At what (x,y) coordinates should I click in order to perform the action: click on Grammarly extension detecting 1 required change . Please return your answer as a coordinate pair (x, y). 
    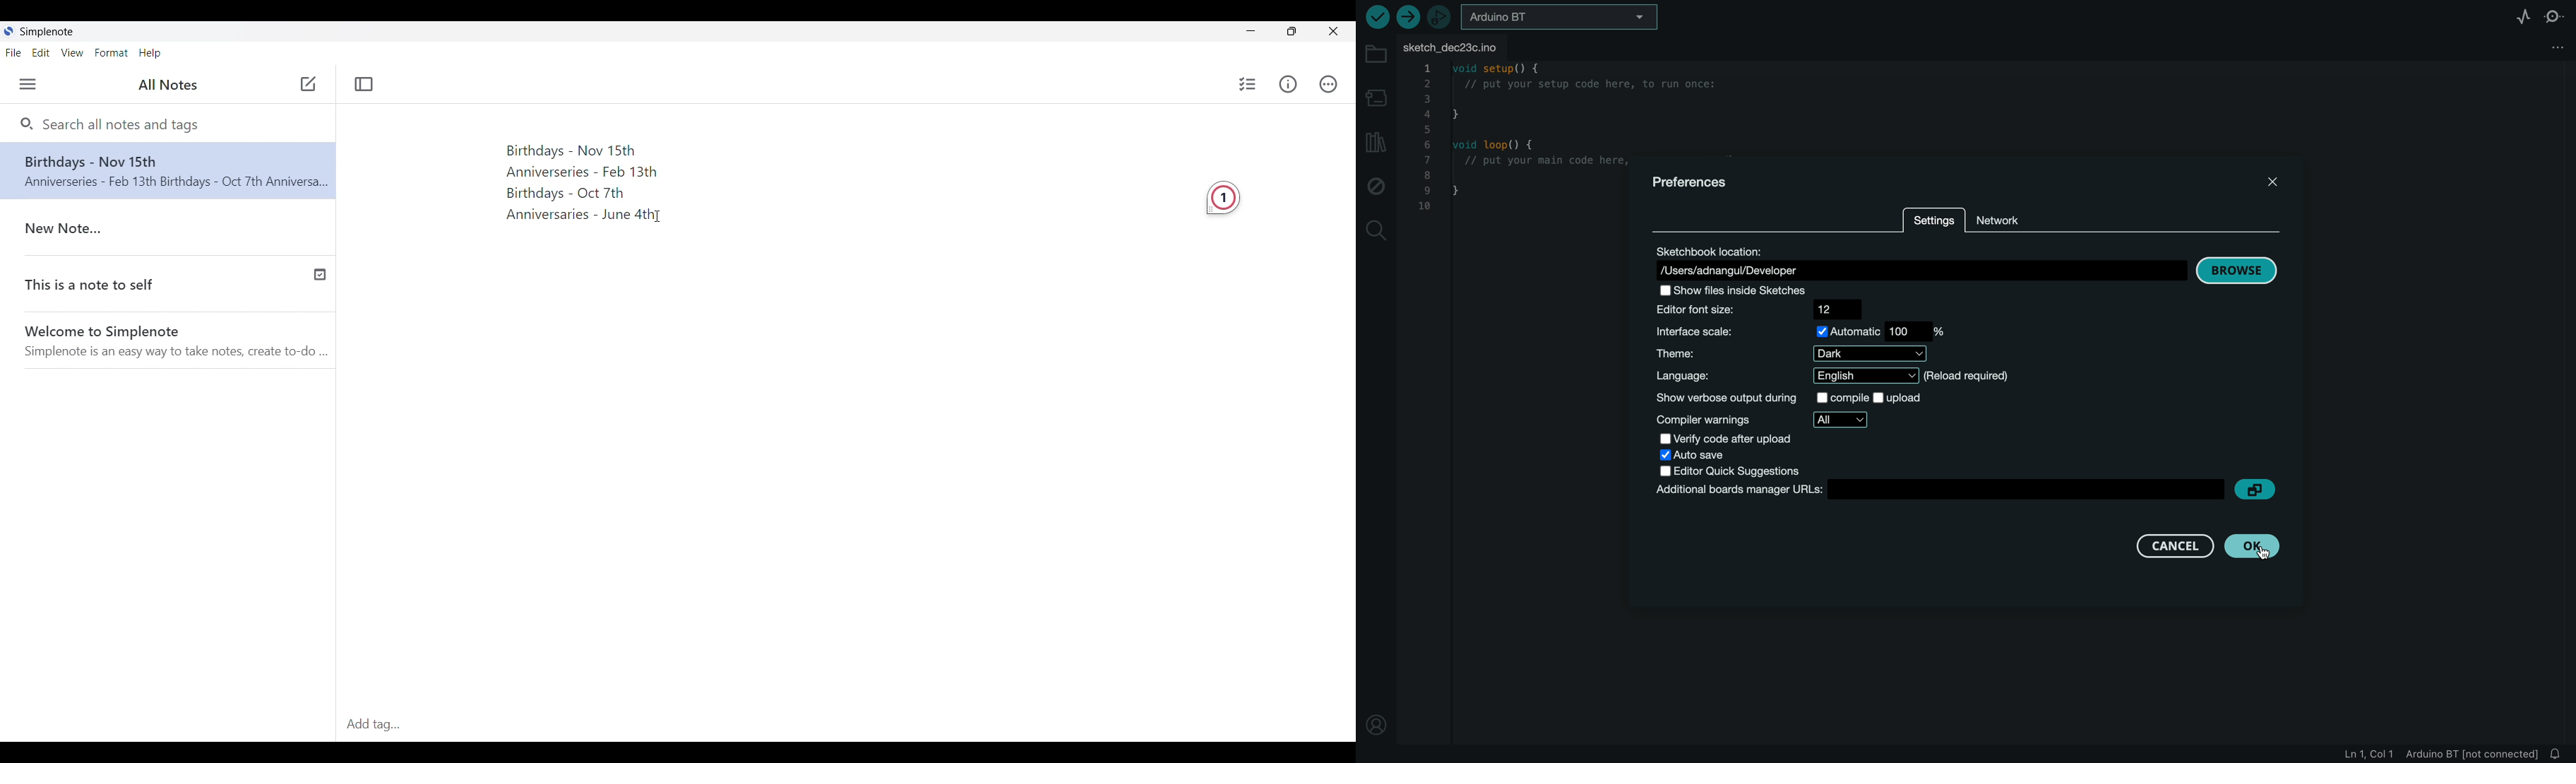
    Looking at the image, I should click on (1224, 197).